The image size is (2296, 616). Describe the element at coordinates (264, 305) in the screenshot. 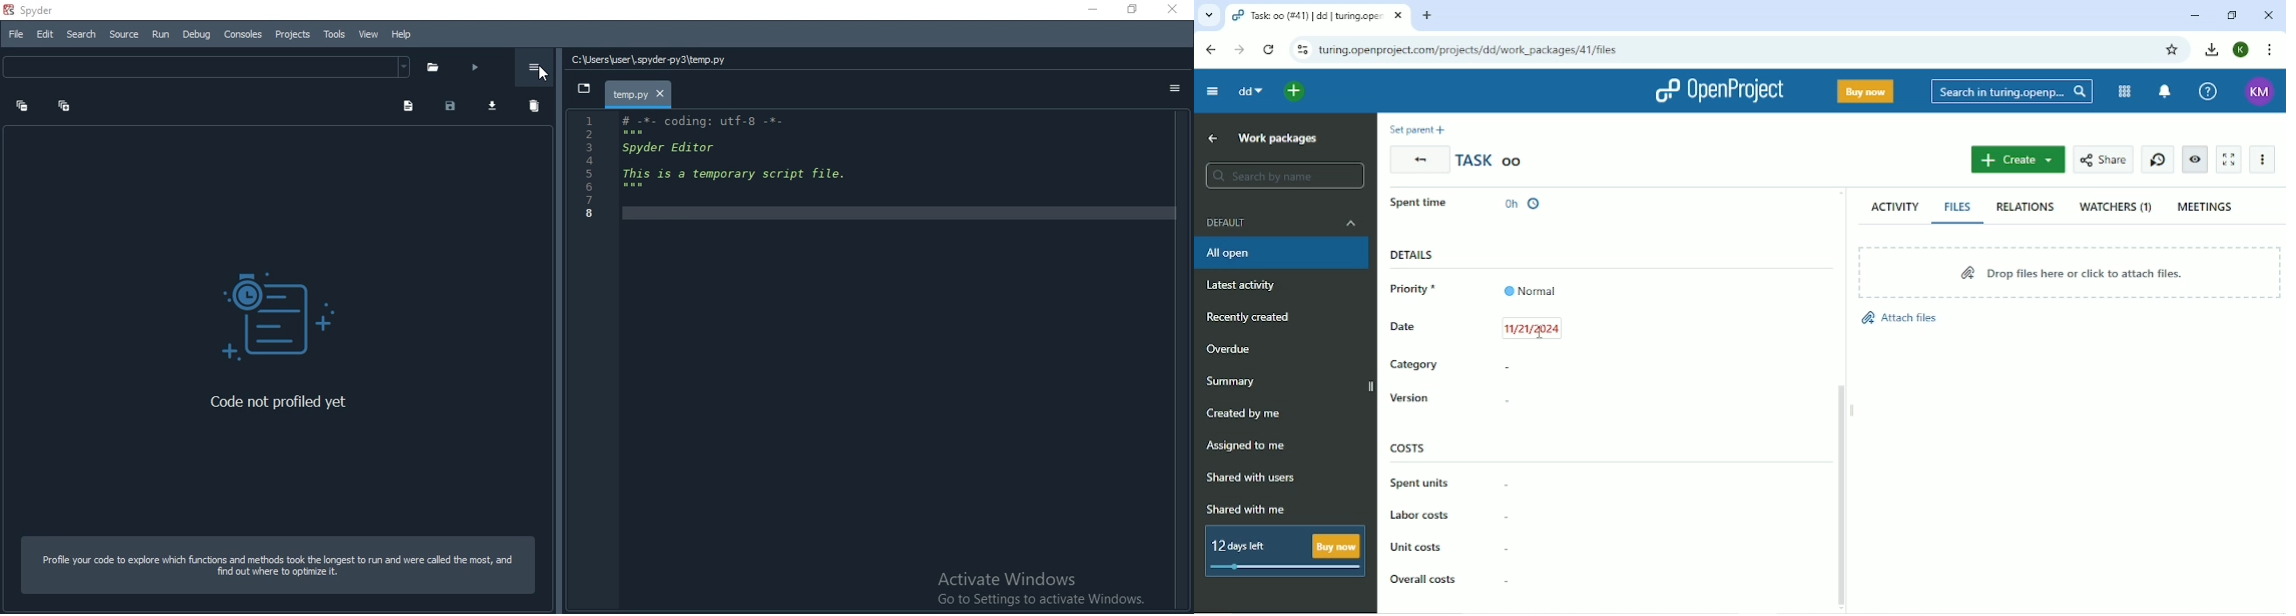

I see `code profiler` at that location.